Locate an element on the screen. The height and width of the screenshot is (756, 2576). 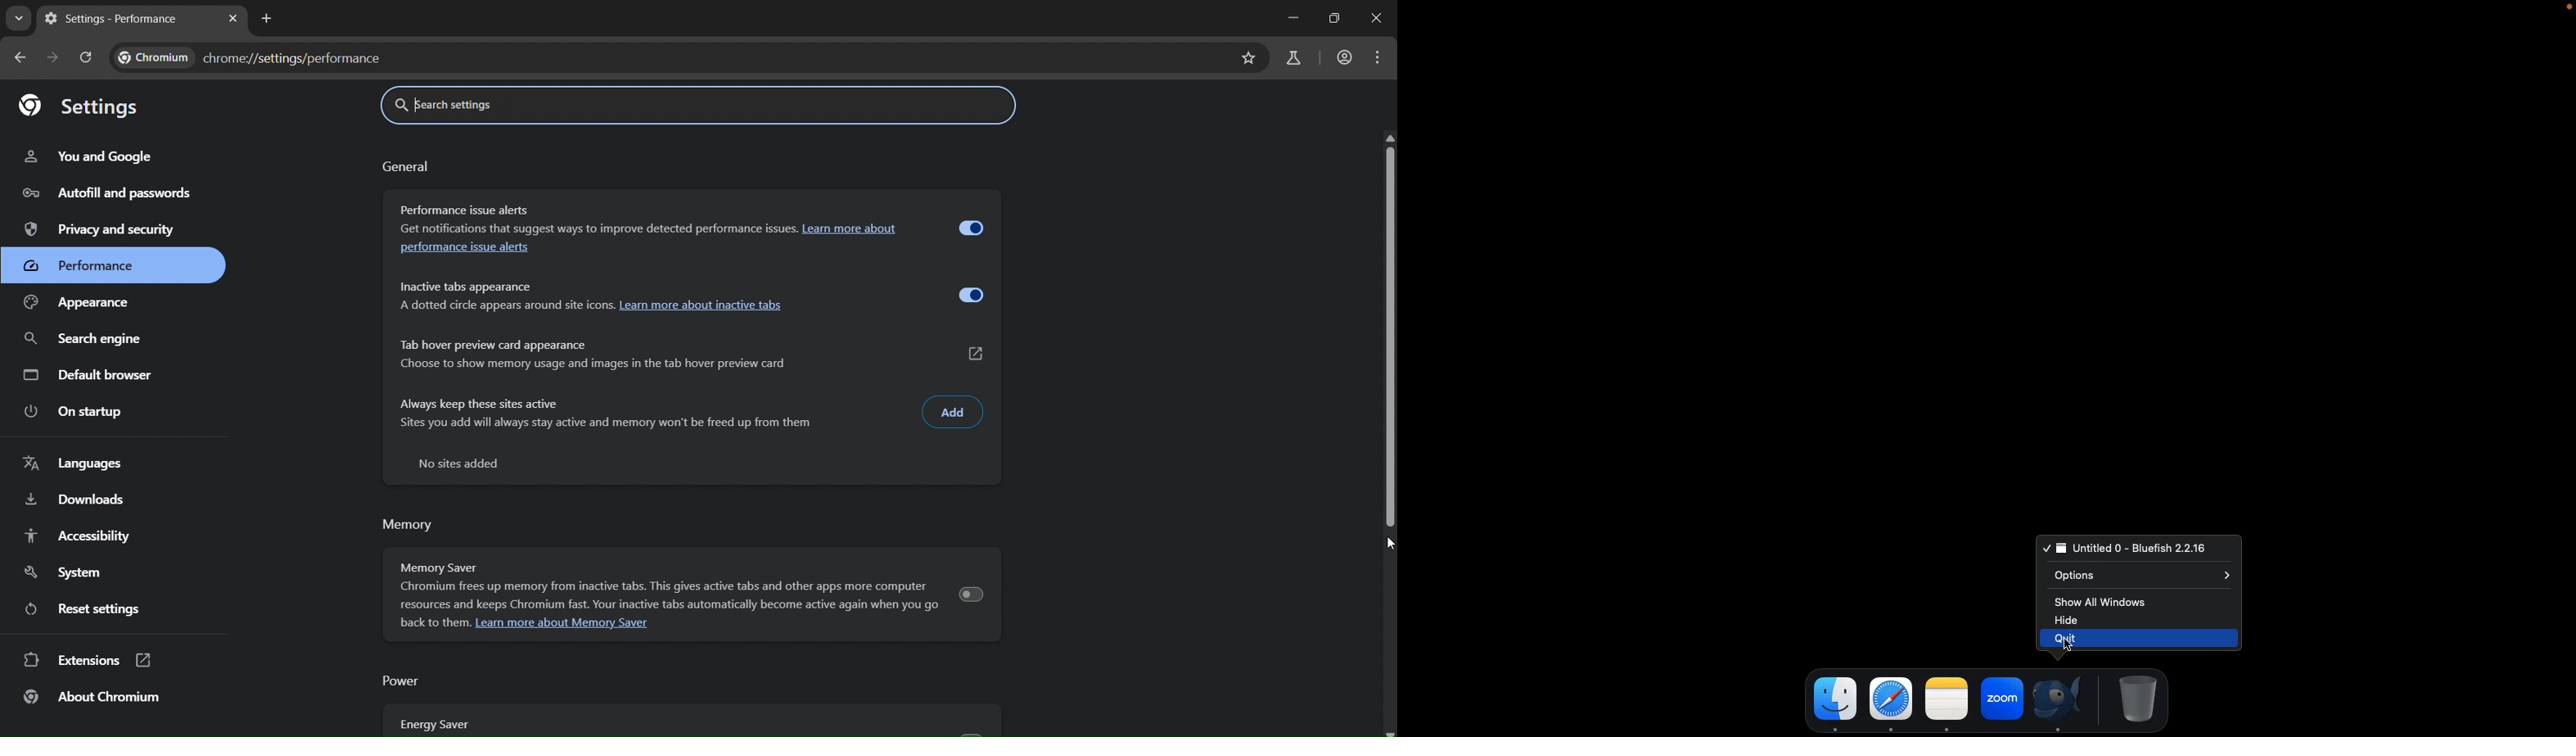
no sites added is located at coordinates (462, 465).